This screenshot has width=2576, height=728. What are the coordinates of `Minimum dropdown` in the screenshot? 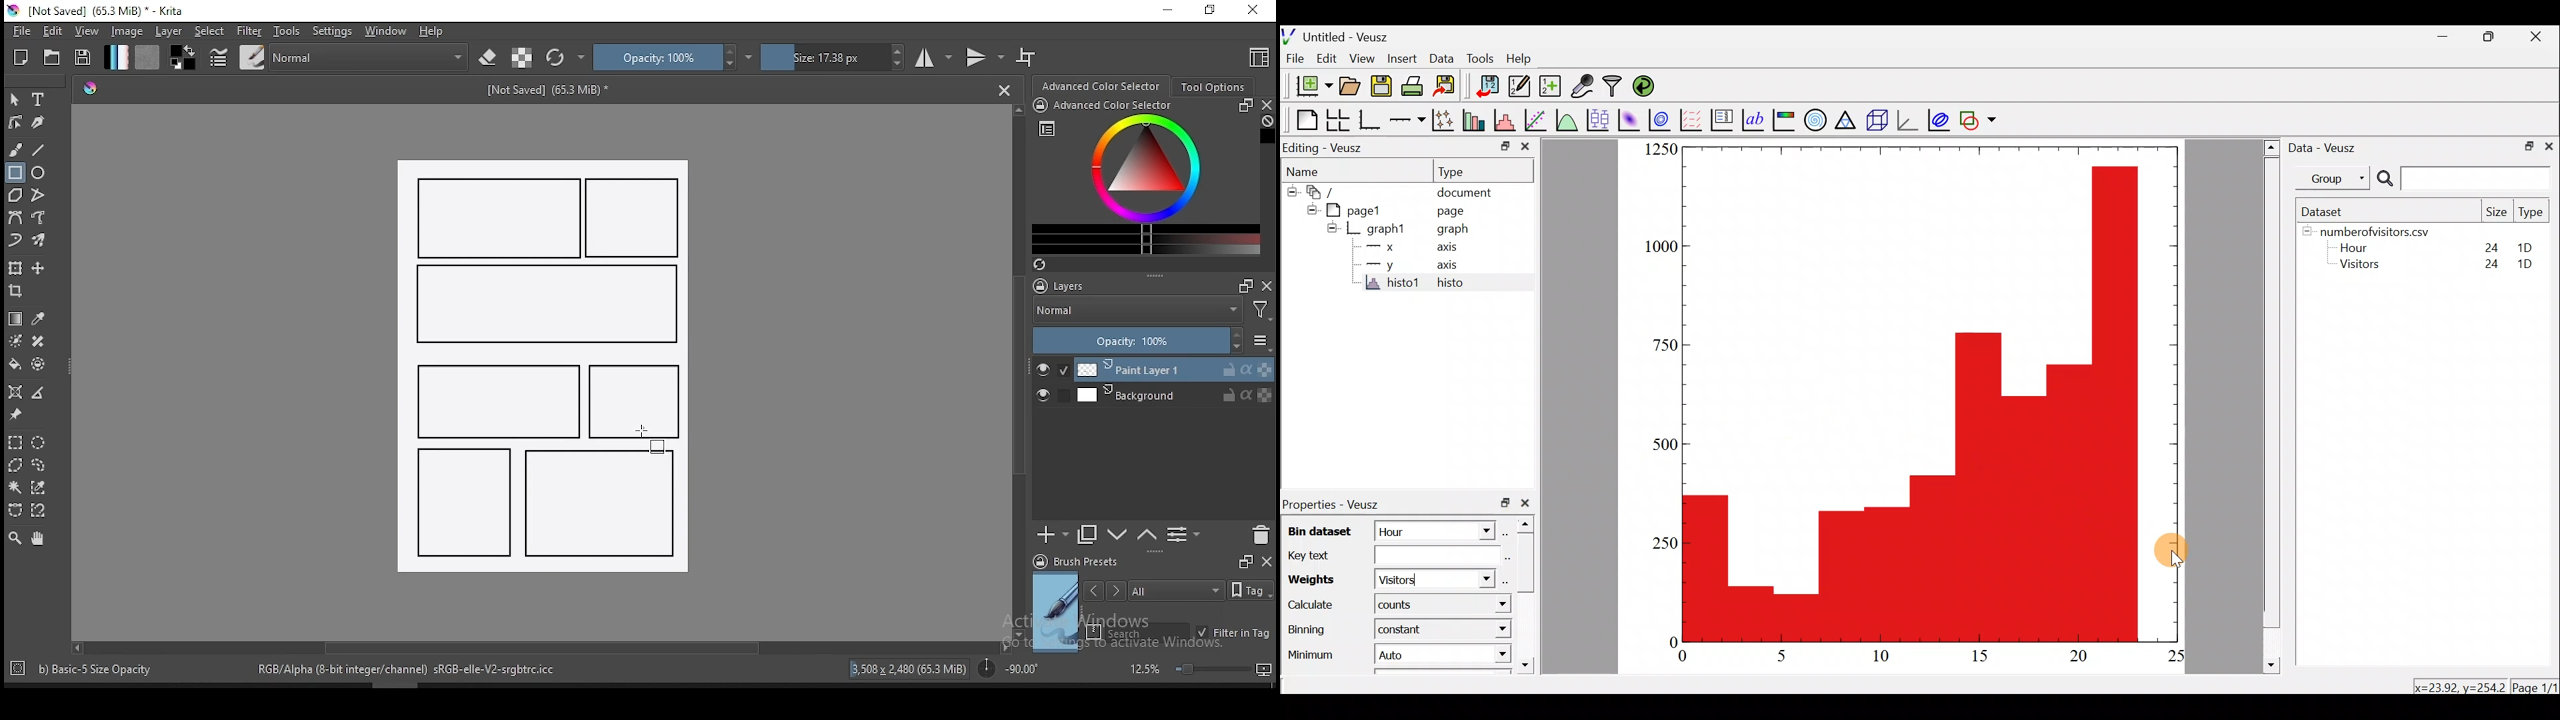 It's located at (1483, 655).